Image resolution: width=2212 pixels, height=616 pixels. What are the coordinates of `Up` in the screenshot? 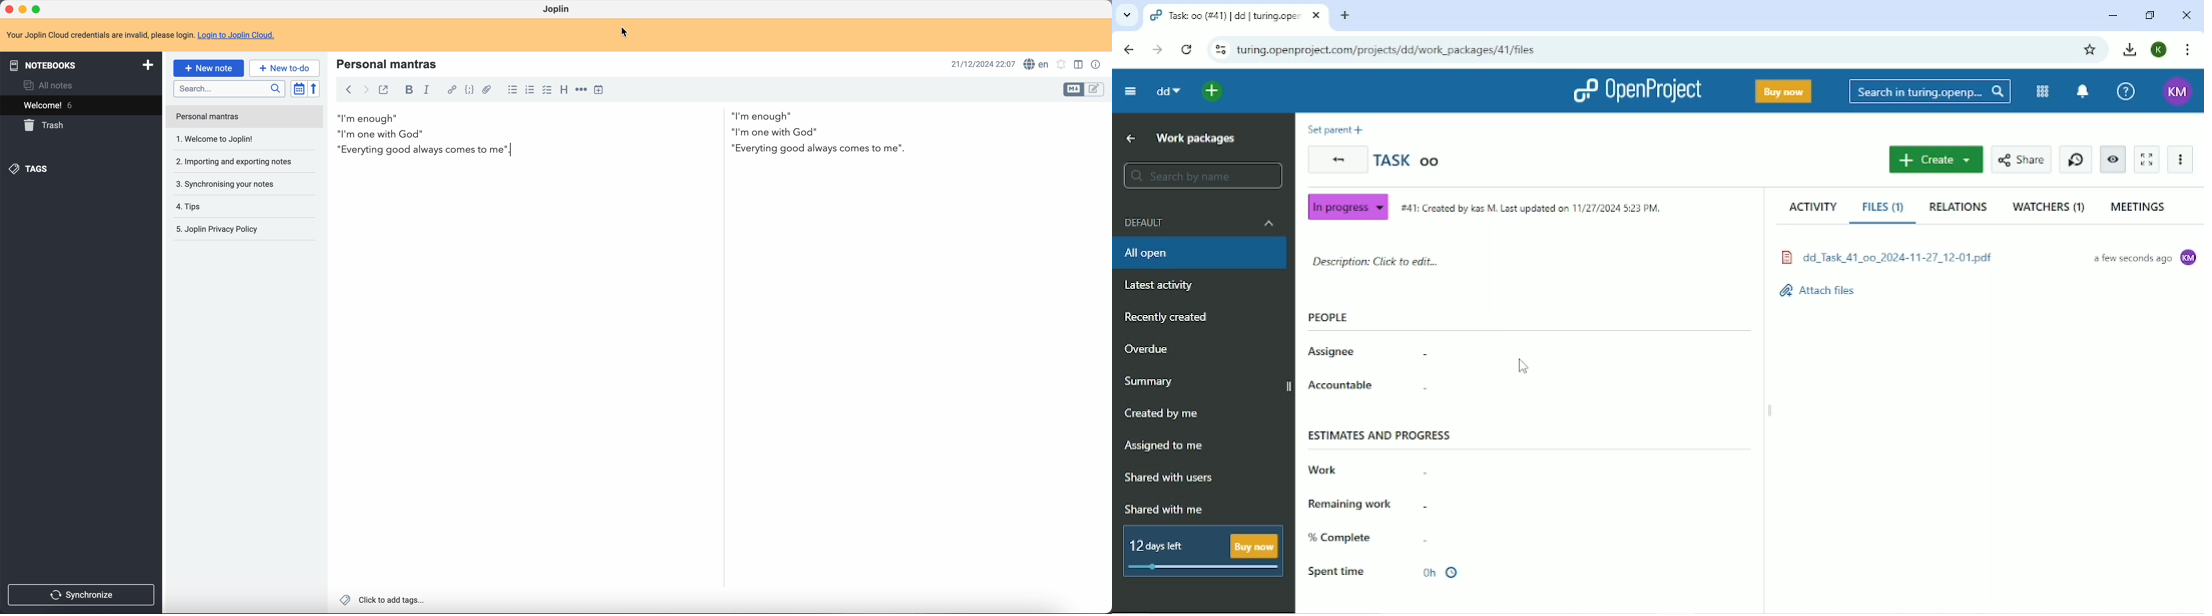 It's located at (1130, 139).